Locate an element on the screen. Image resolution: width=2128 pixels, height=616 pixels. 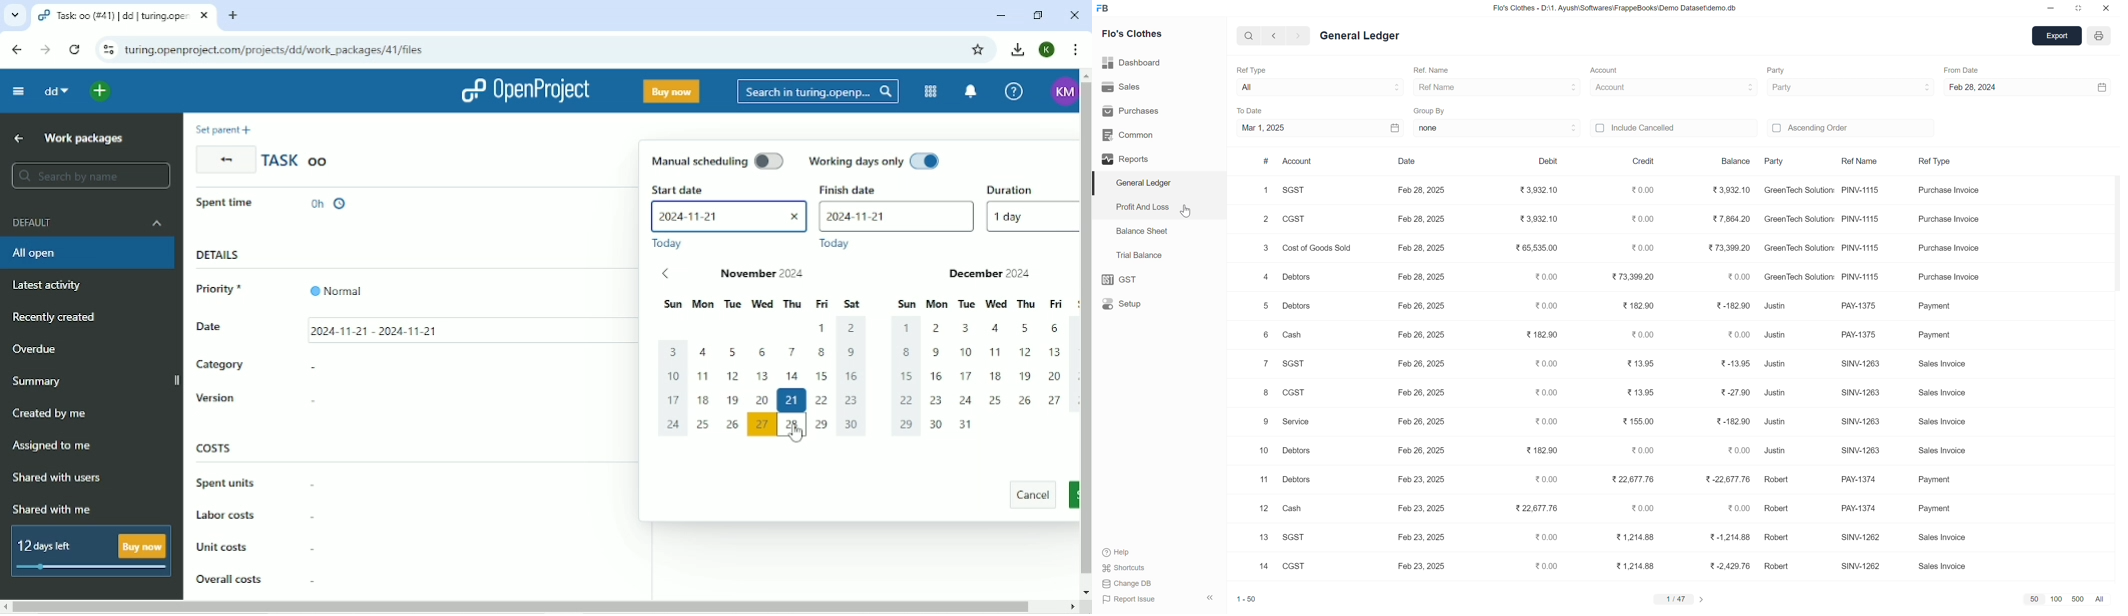
Purchase Invoice is located at coordinates (1954, 191).